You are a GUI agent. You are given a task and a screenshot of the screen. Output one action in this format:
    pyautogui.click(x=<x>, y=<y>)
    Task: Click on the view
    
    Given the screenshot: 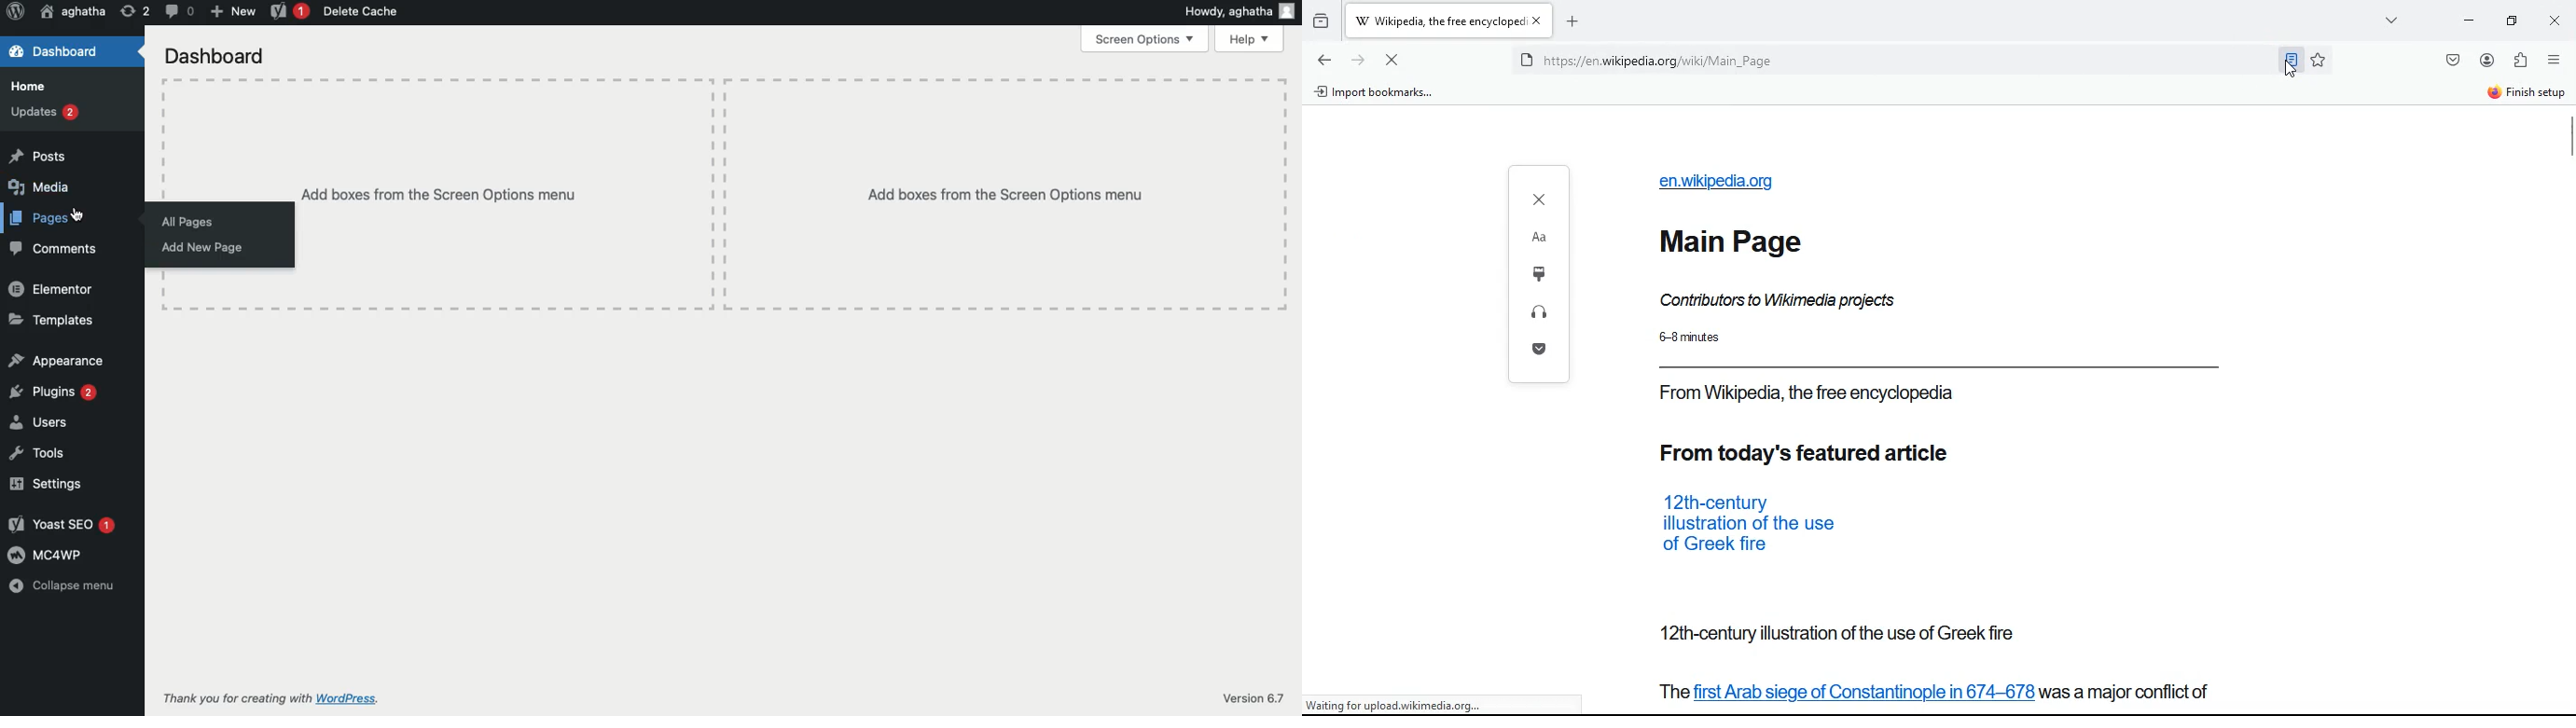 What is the action you would take?
    pyautogui.click(x=2392, y=23)
    